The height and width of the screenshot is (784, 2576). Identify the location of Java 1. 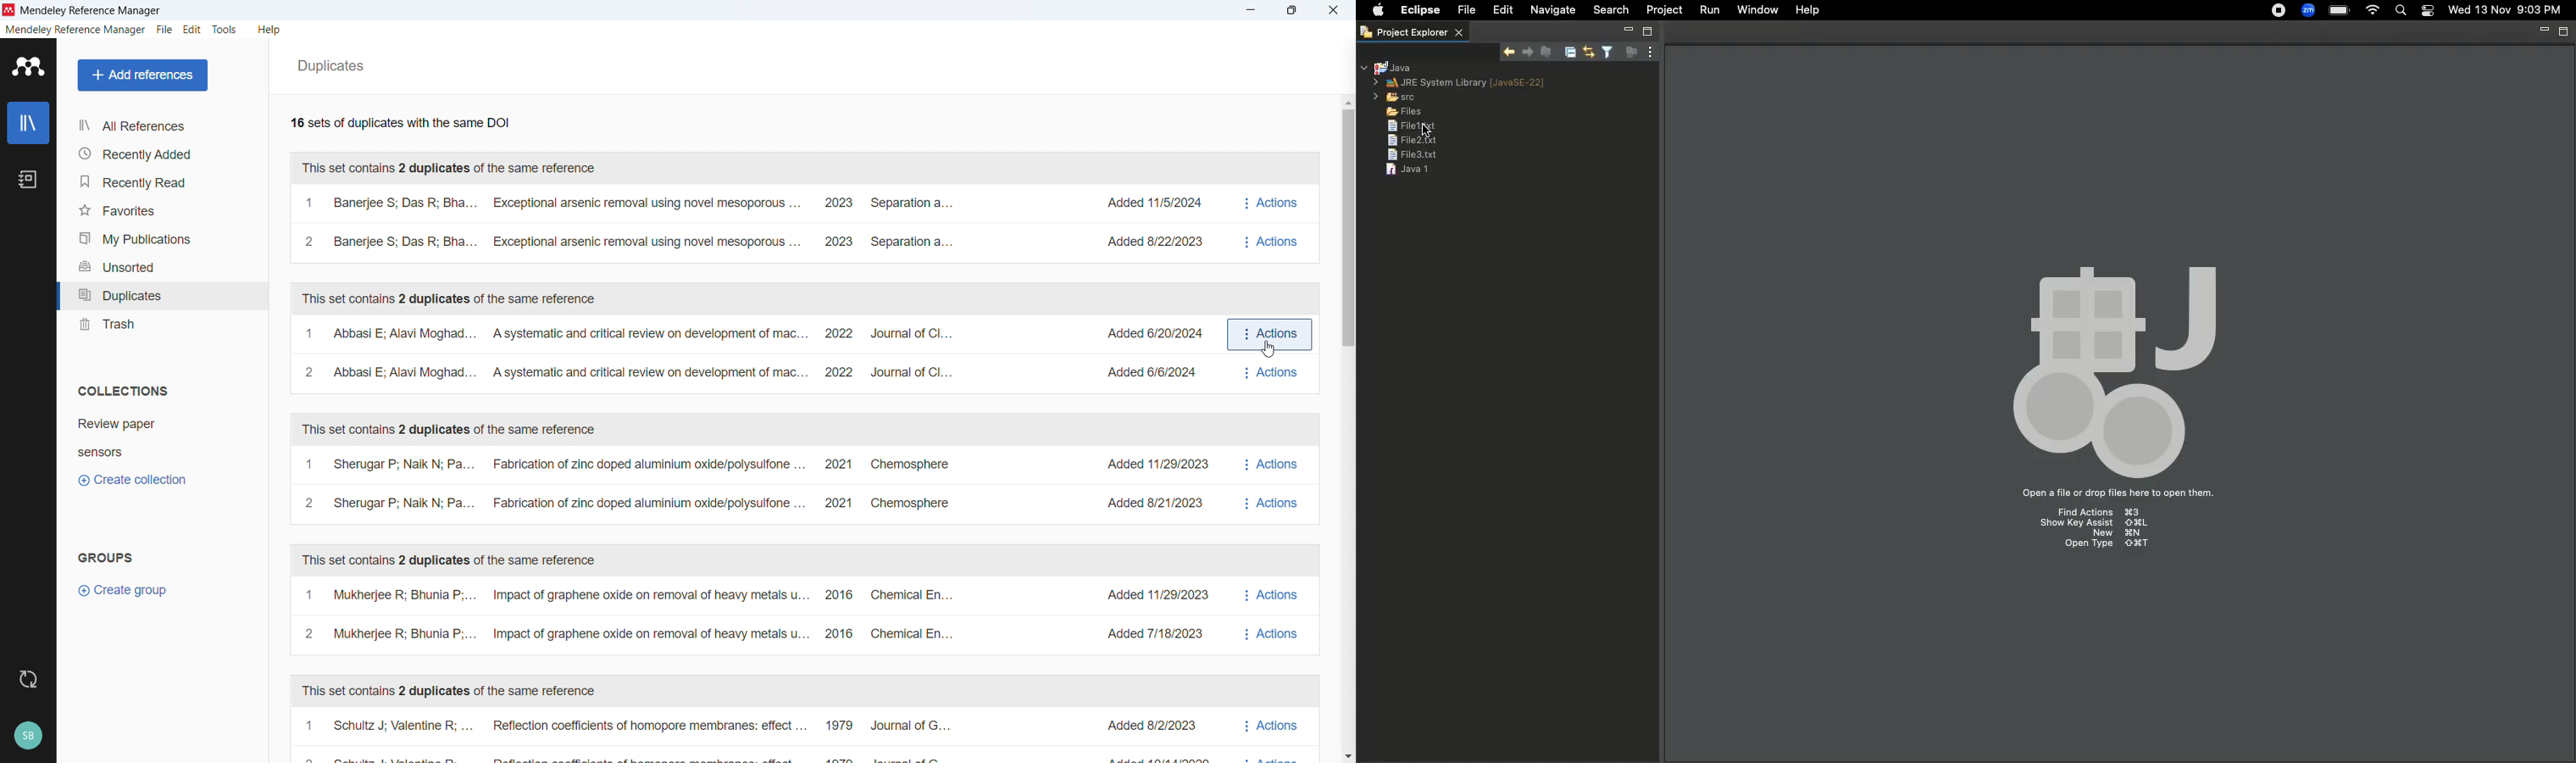
(1407, 169).